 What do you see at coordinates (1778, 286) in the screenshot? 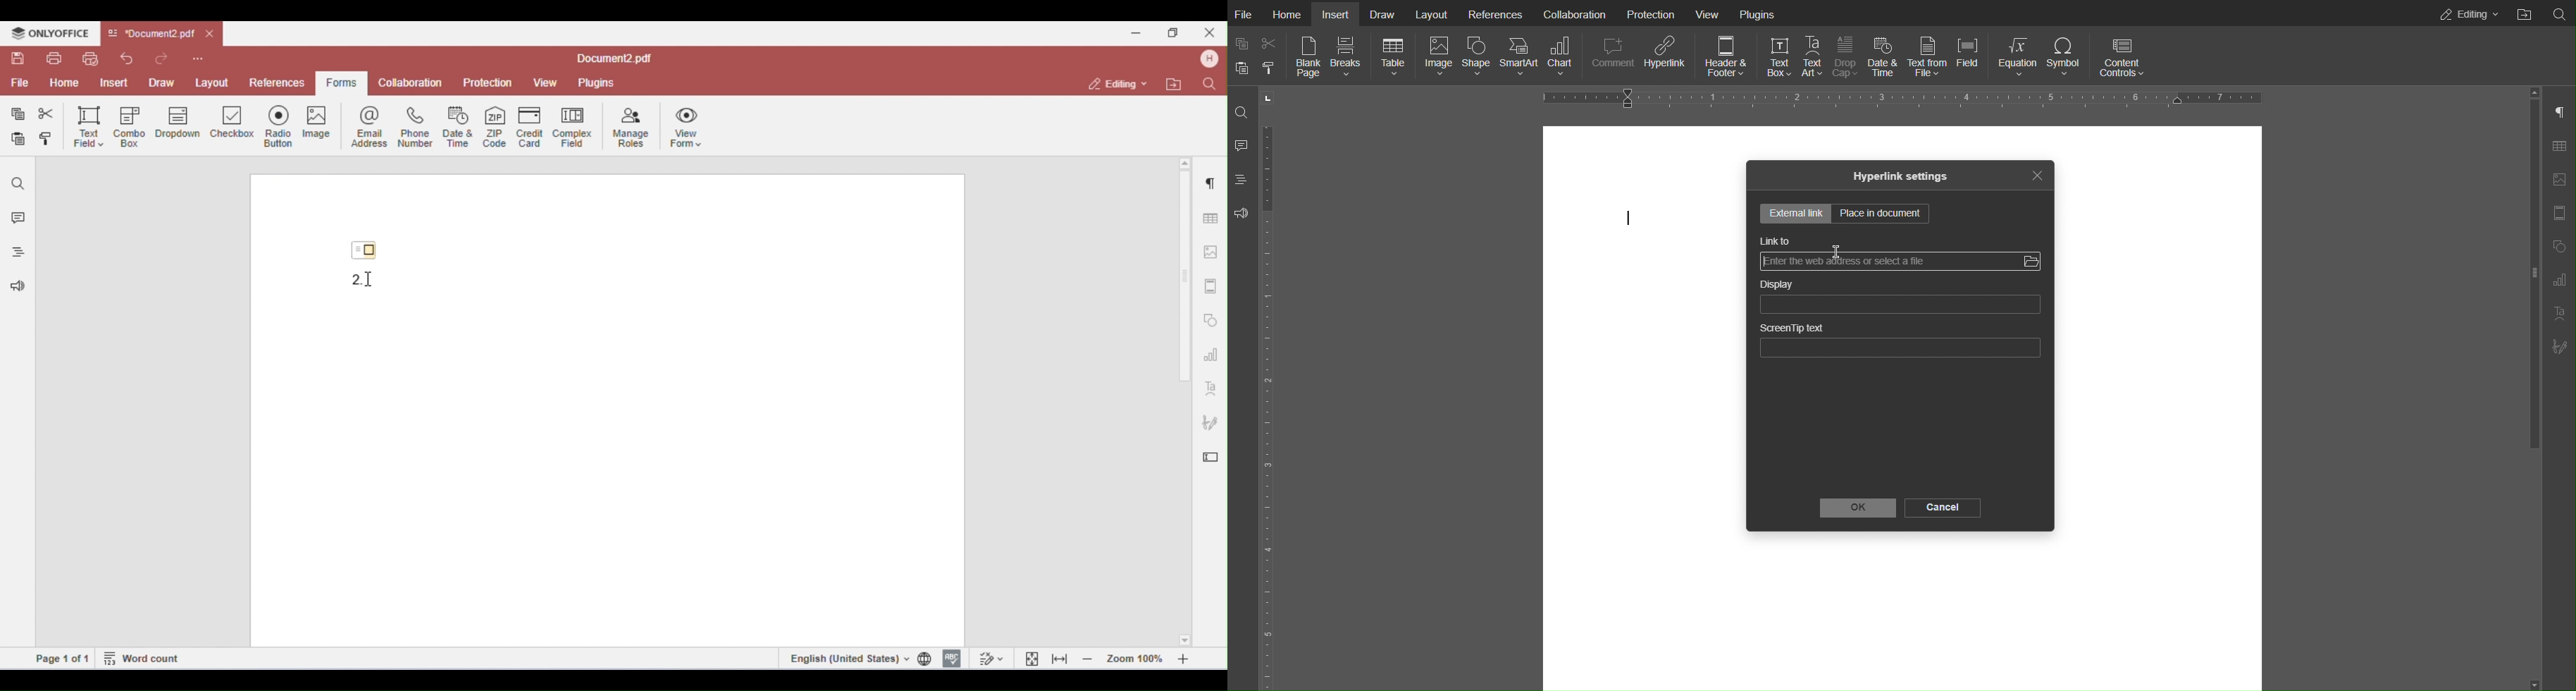
I see `Display` at bounding box center [1778, 286].